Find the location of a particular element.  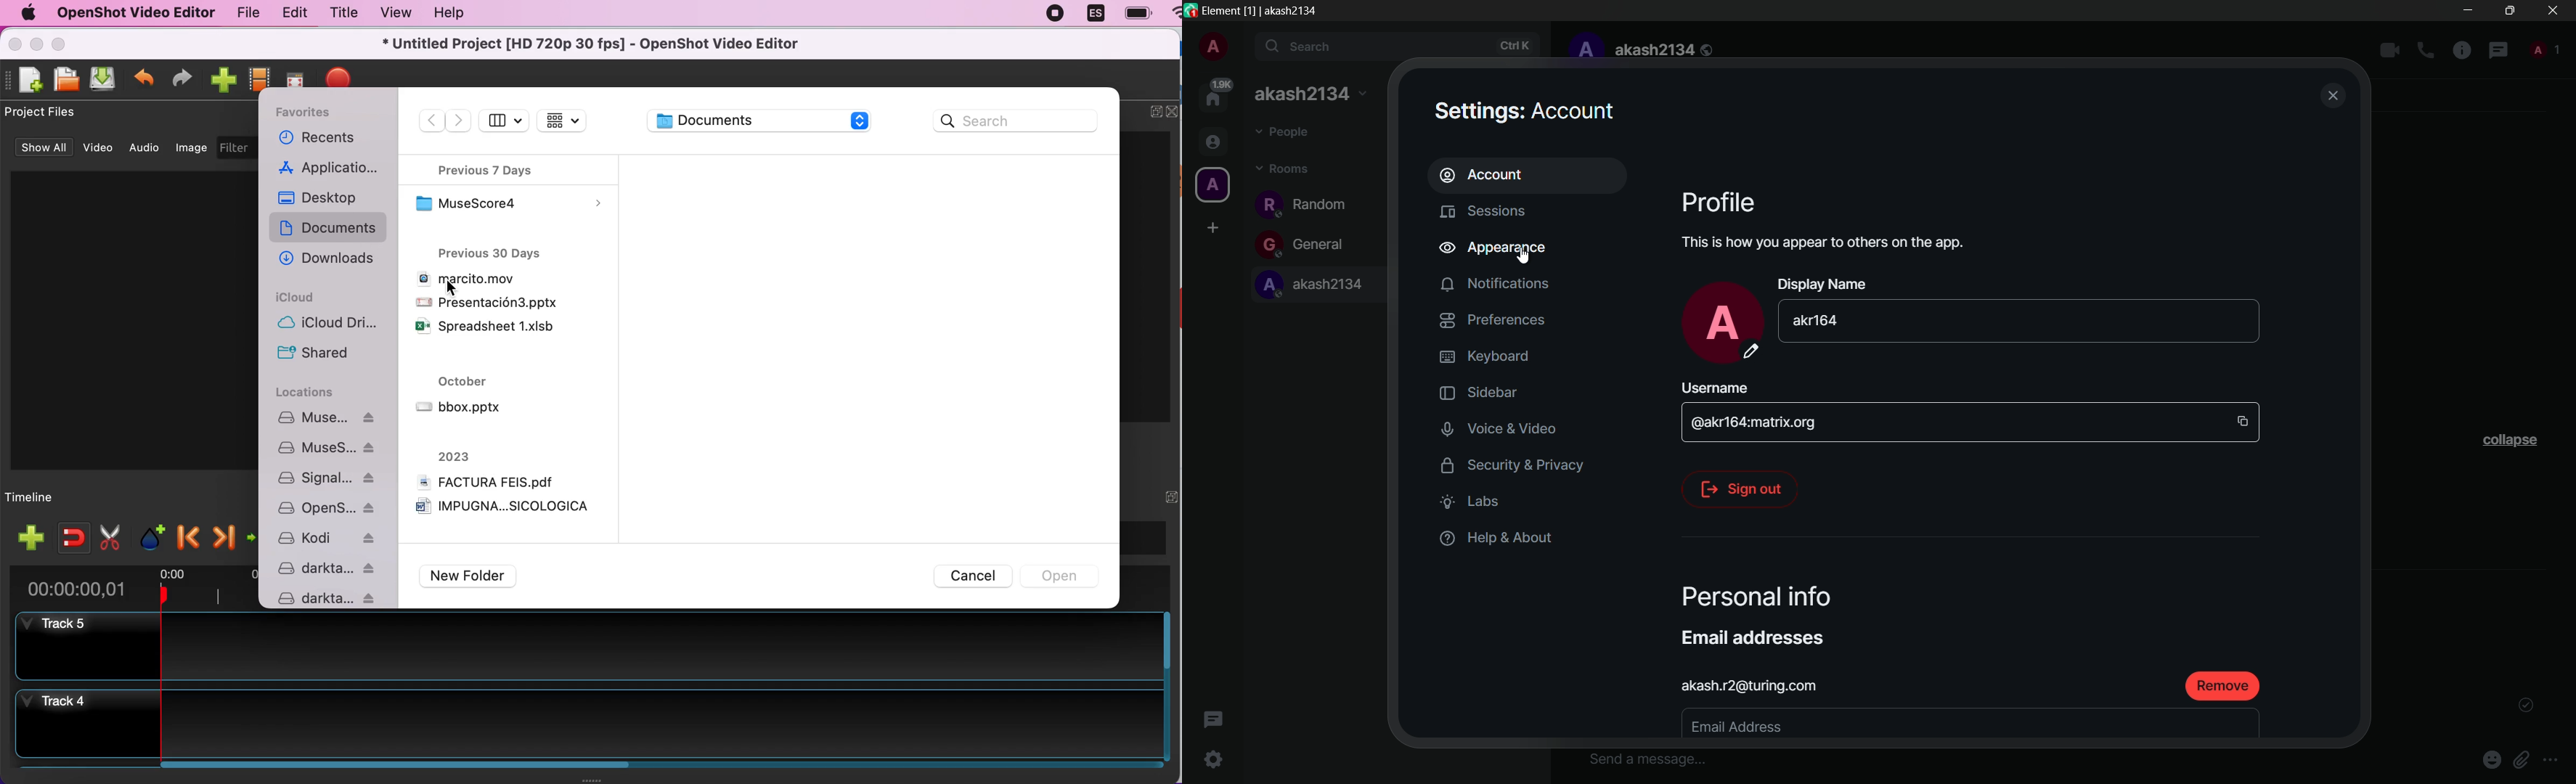

threads is located at coordinates (1212, 722).